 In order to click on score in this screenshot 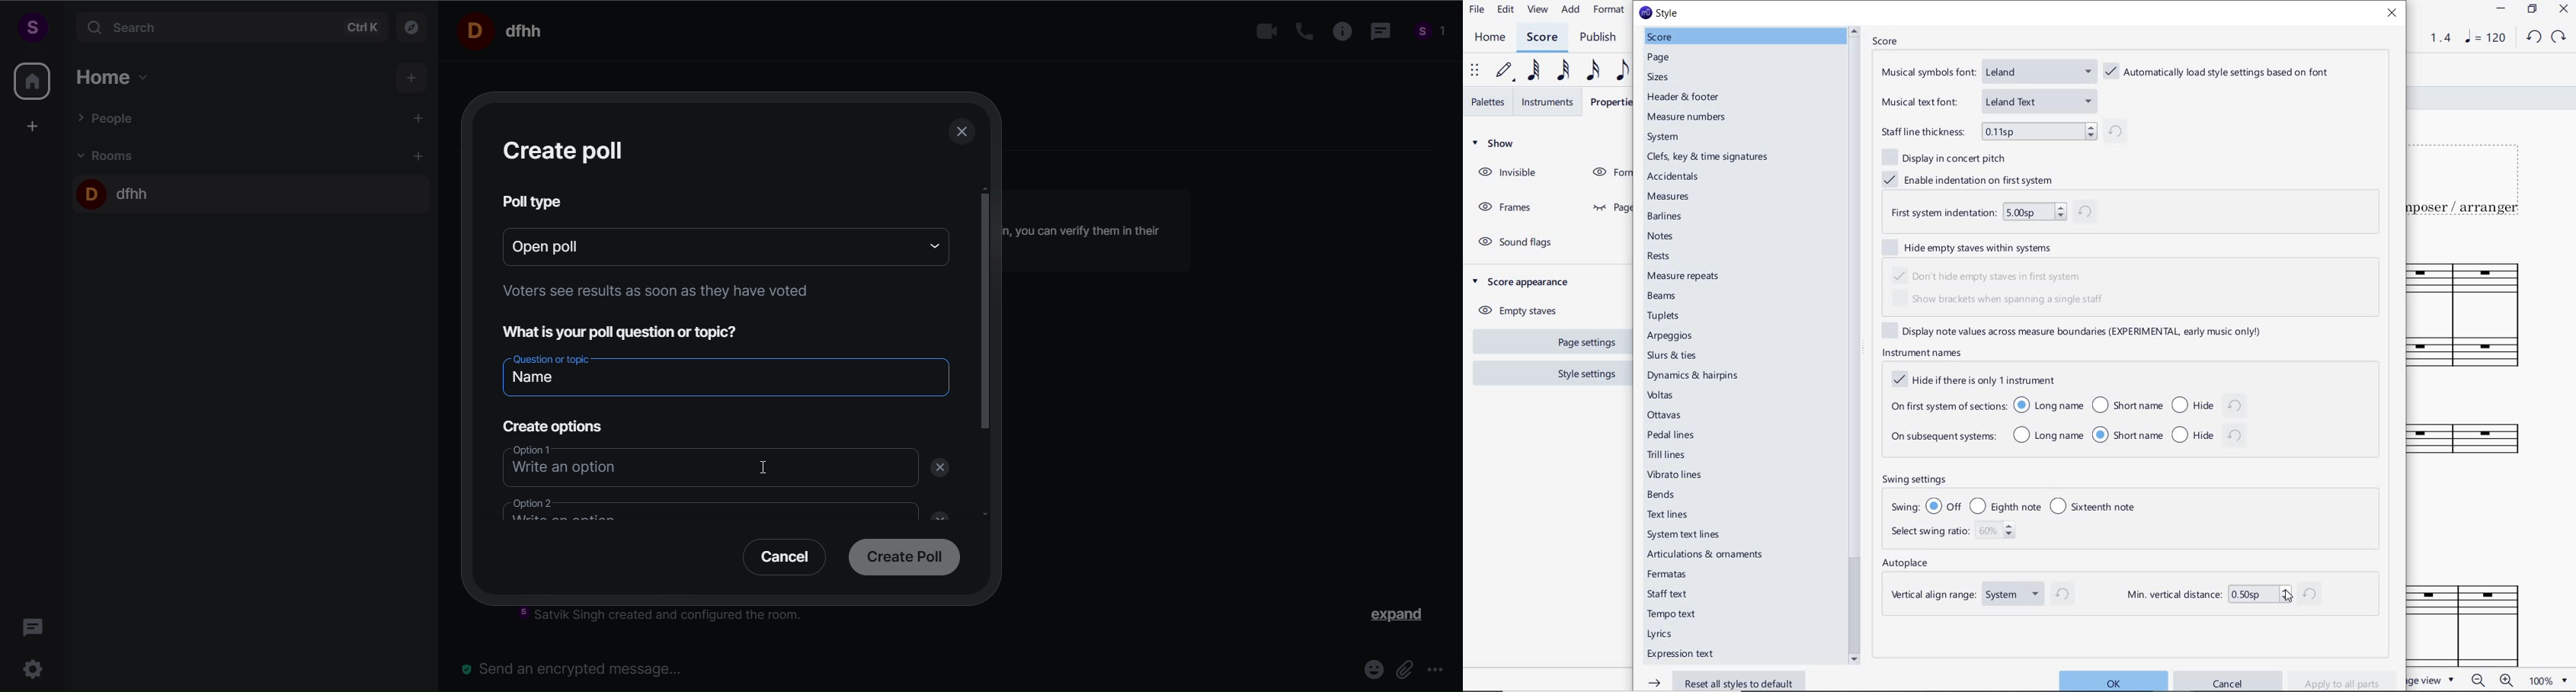, I will do `click(1660, 36)`.